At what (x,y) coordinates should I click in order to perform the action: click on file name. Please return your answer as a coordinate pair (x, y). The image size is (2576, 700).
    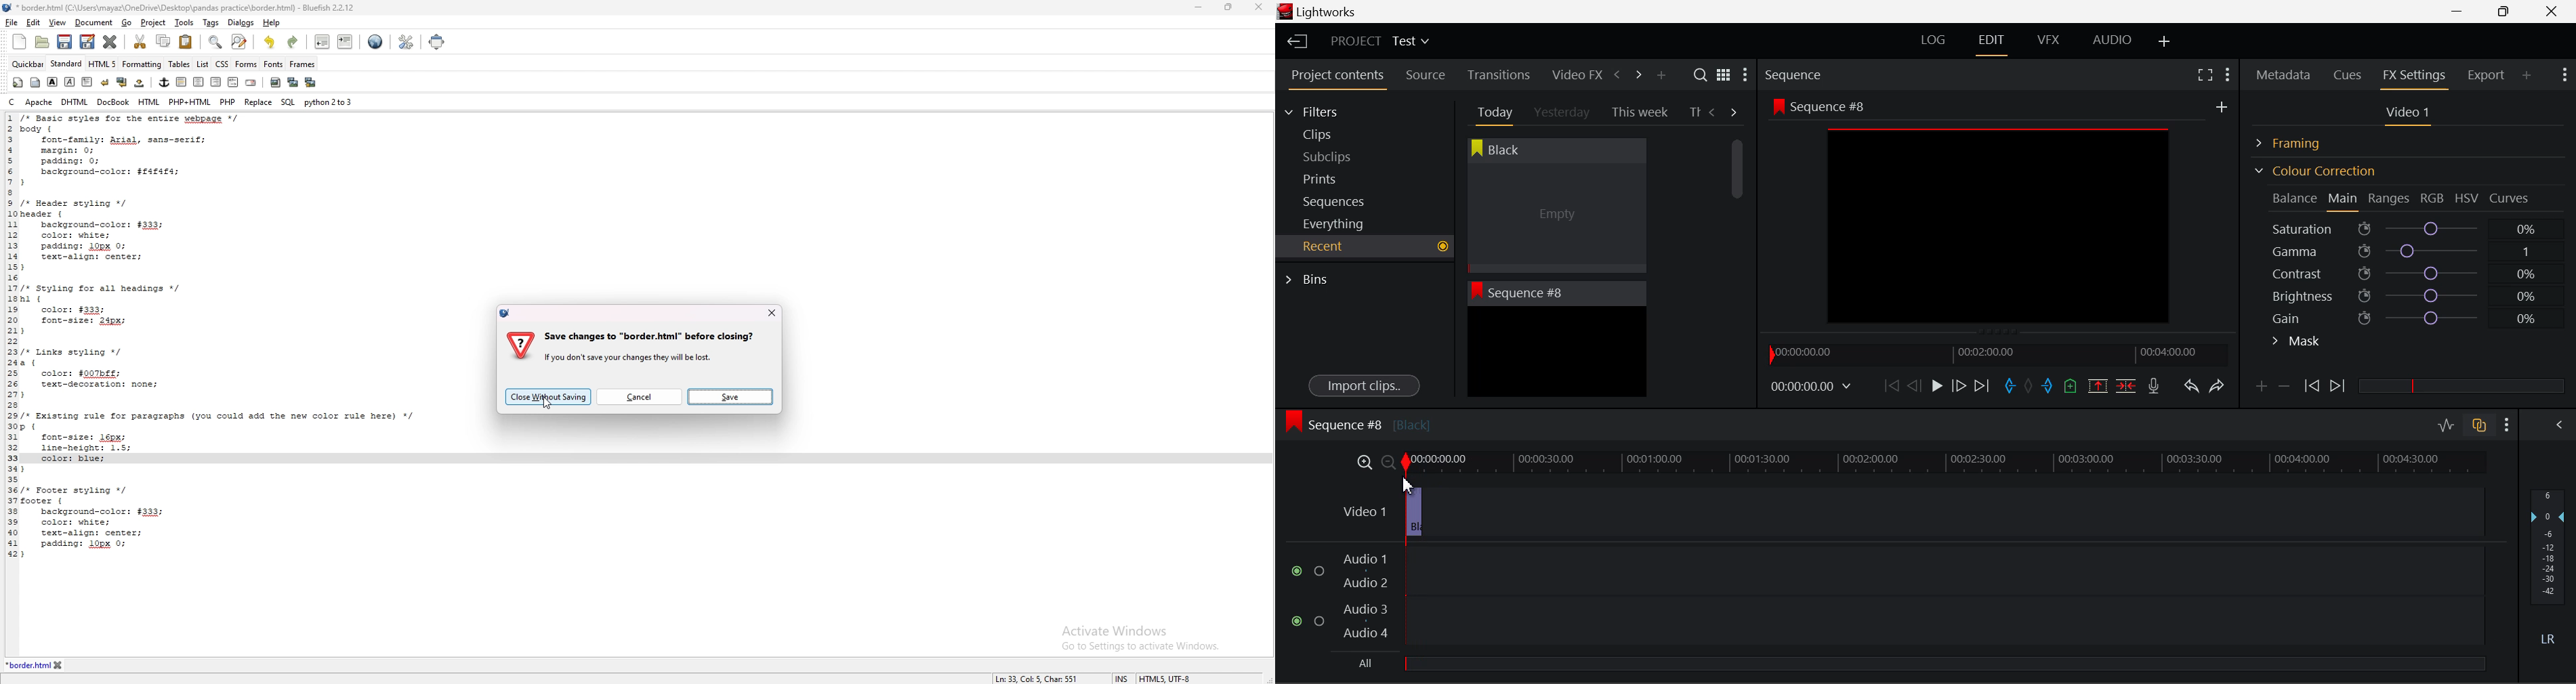
    Looking at the image, I should click on (179, 7).